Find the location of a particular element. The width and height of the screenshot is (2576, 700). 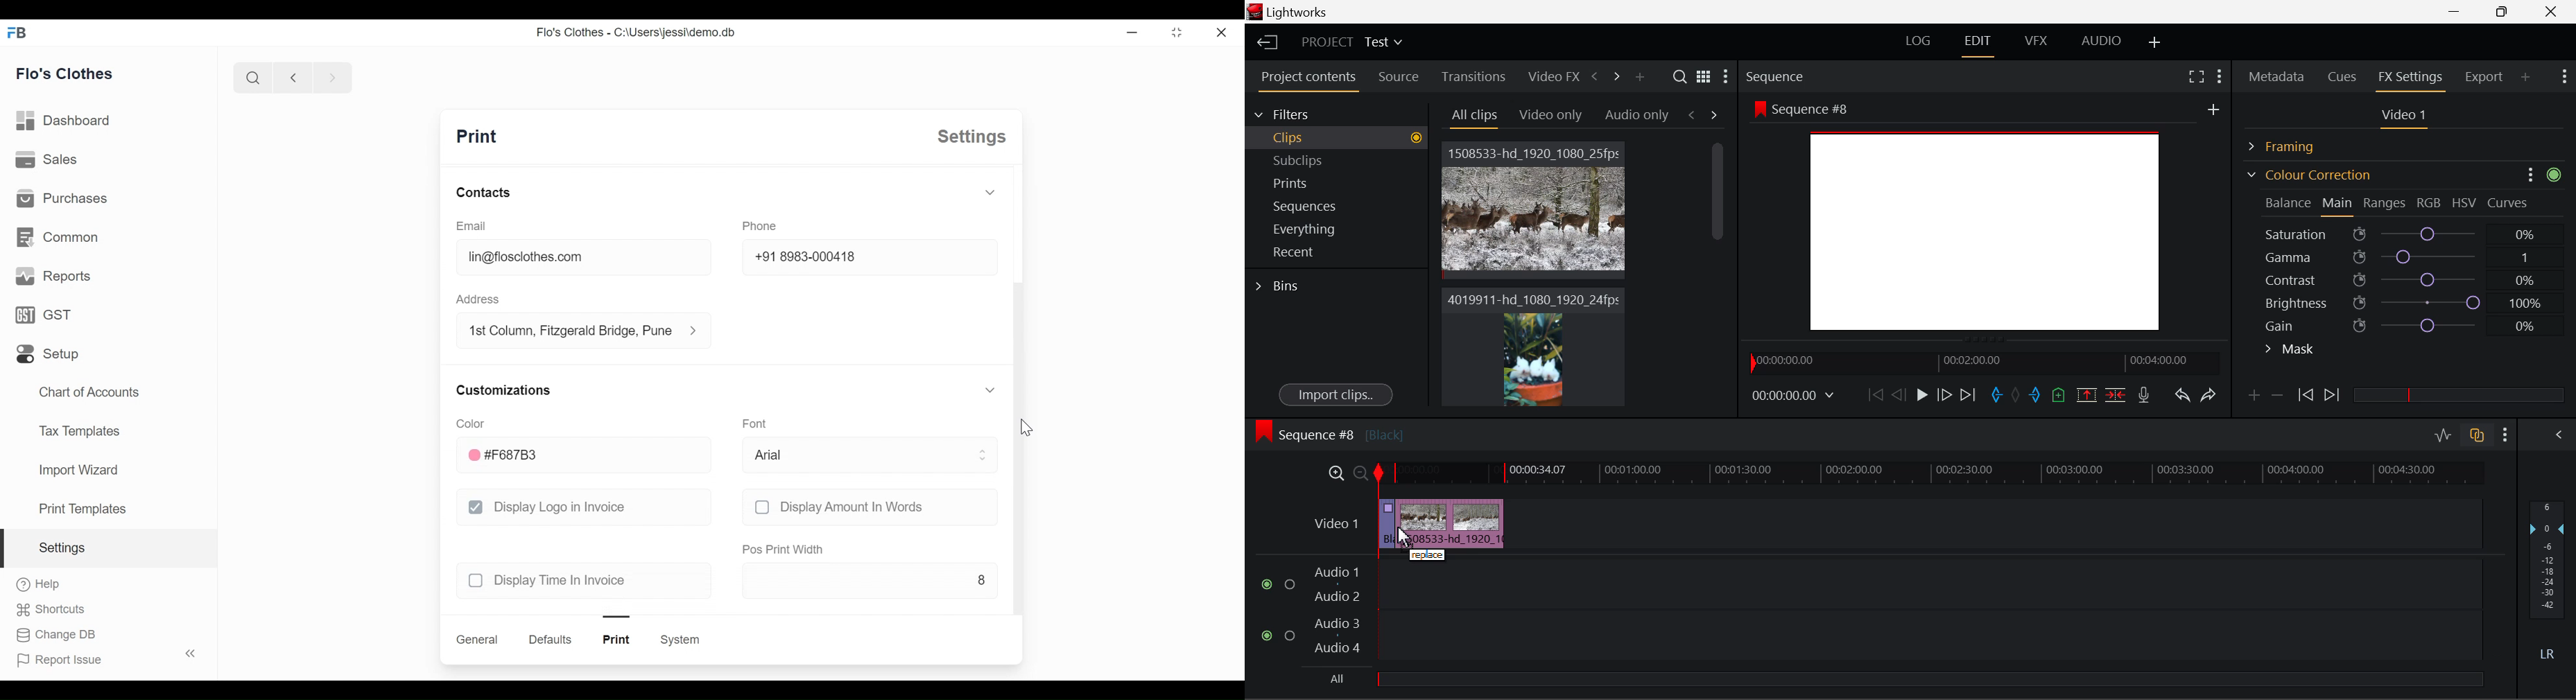

Transitions is located at coordinates (1473, 76).